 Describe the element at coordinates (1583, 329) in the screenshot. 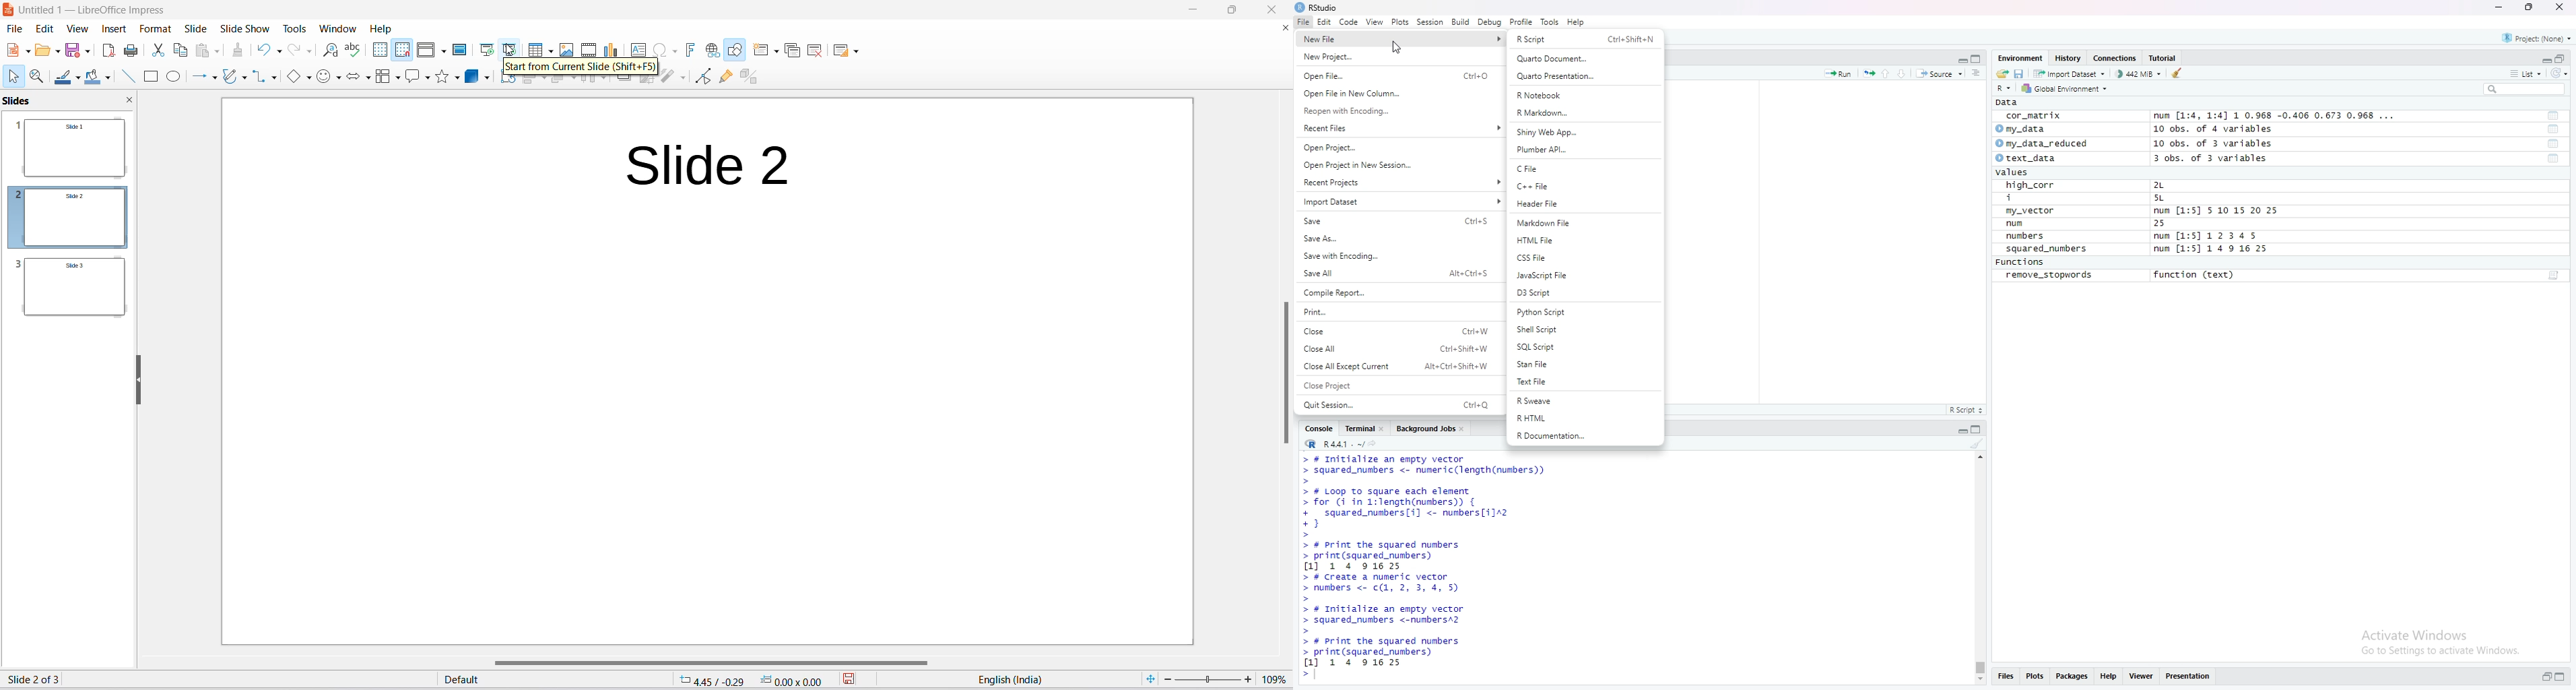

I see `Shell Script` at that location.